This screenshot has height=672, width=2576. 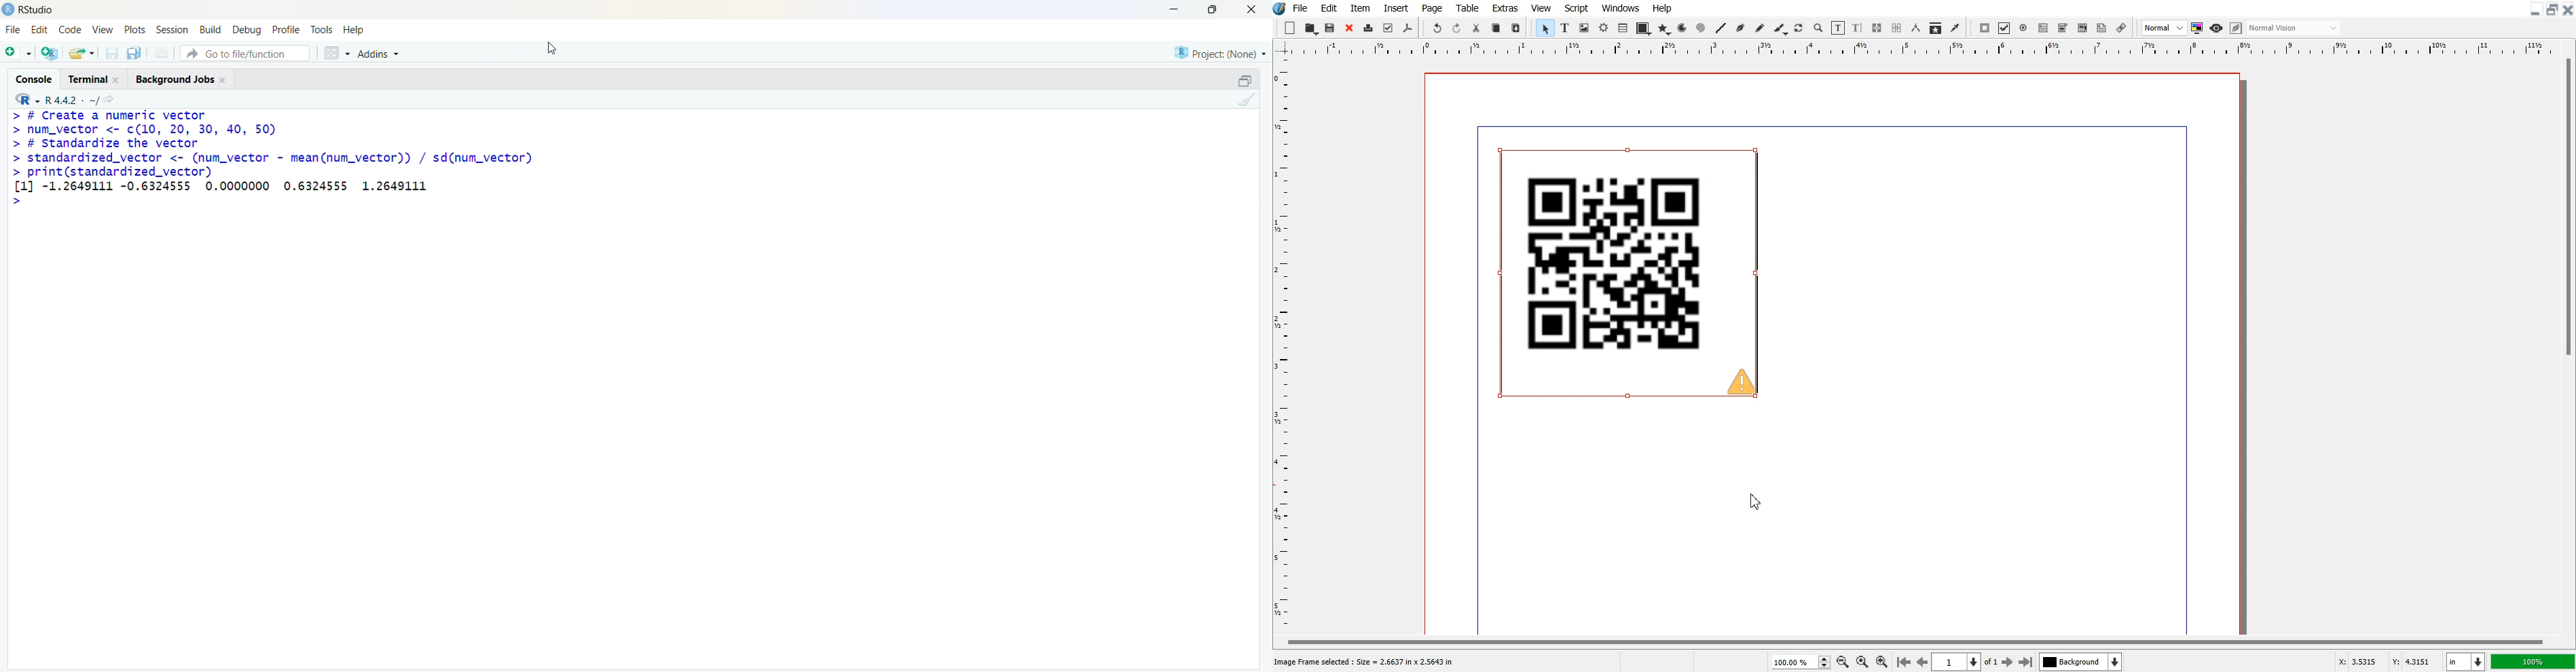 I want to click on plots, so click(x=134, y=29).